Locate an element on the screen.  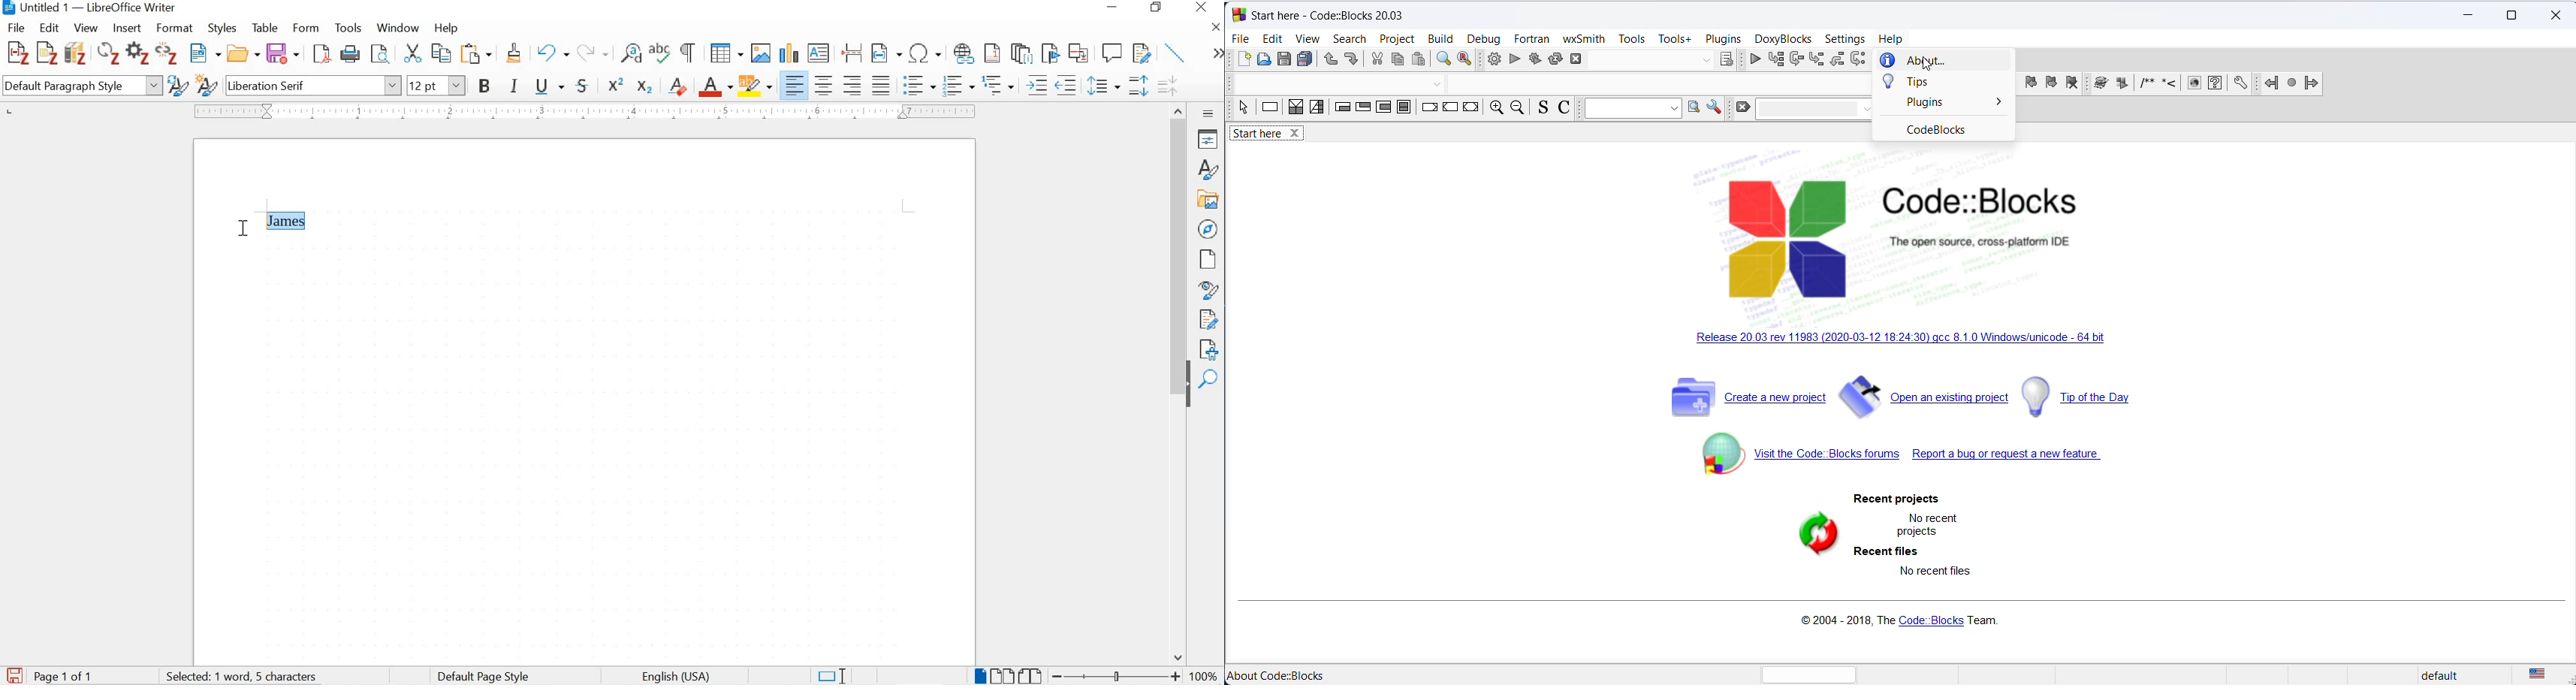
hide sidebar is located at coordinates (1187, 391).